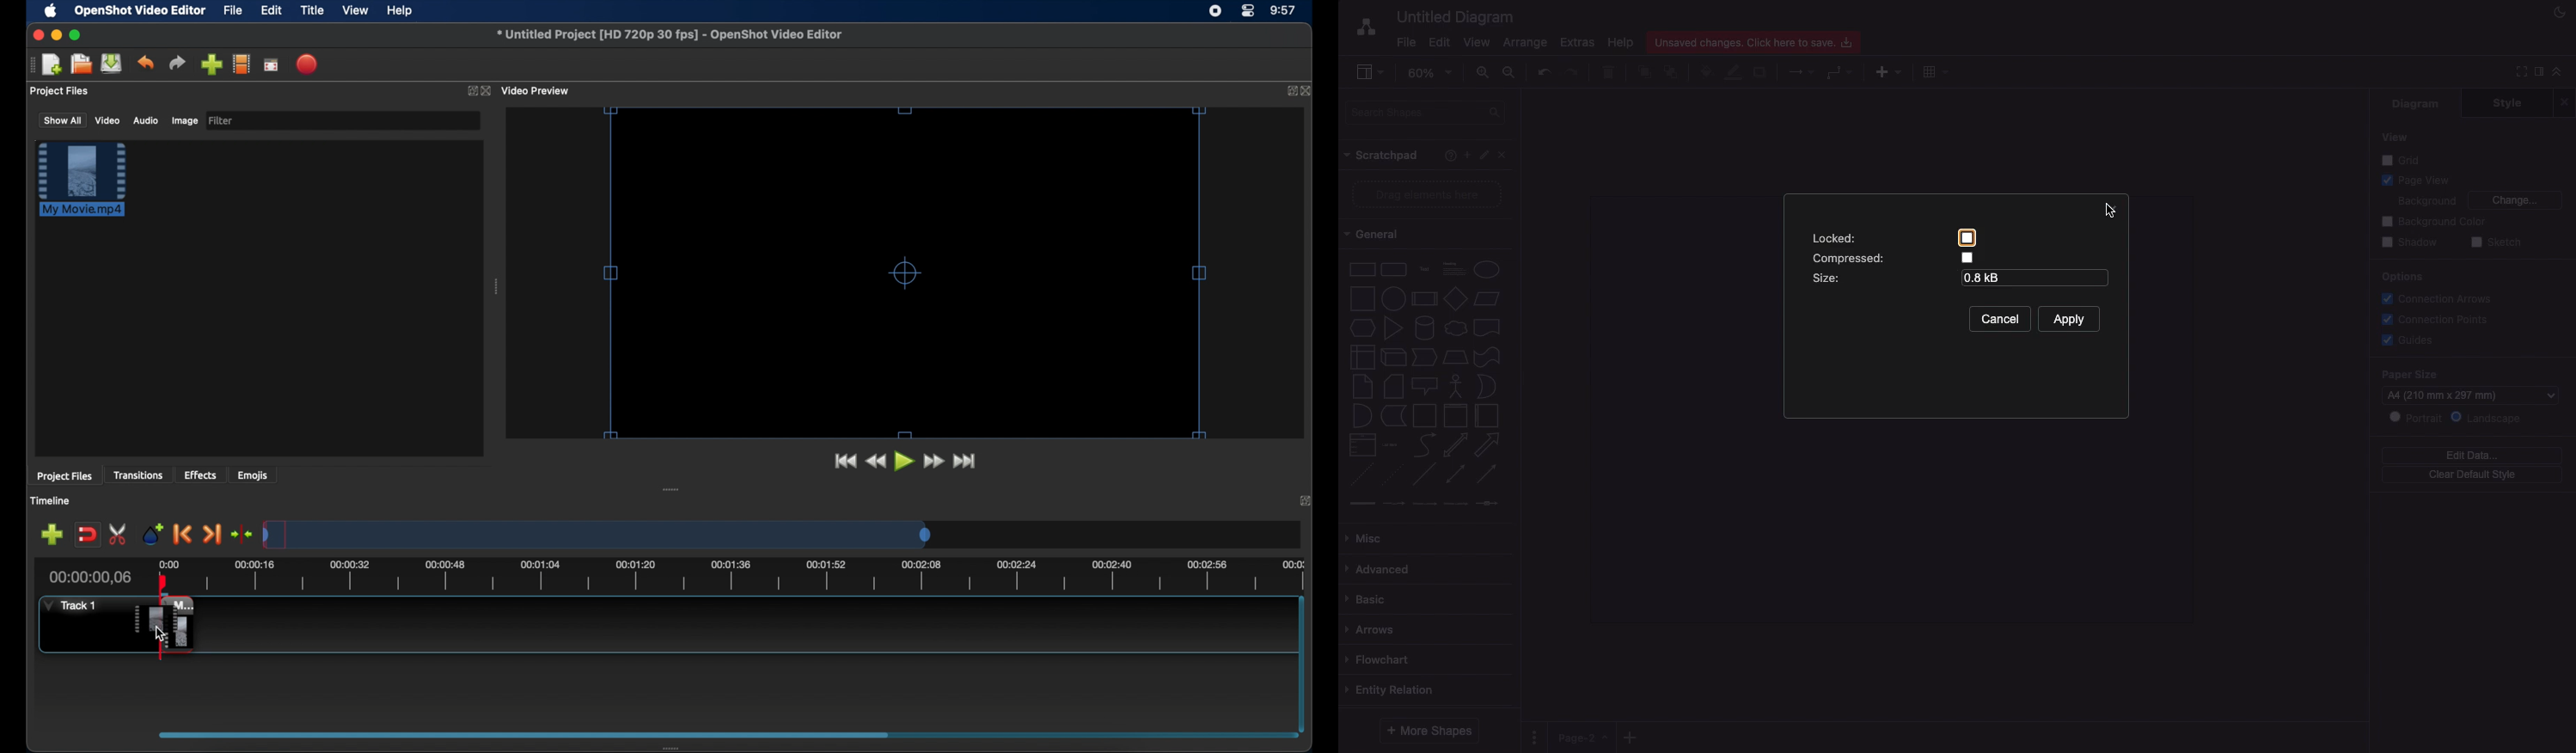 The image size is (2576, 756). Describe the element at coordinates (2402, 279) in the screenshot. I see `Options` at that location.